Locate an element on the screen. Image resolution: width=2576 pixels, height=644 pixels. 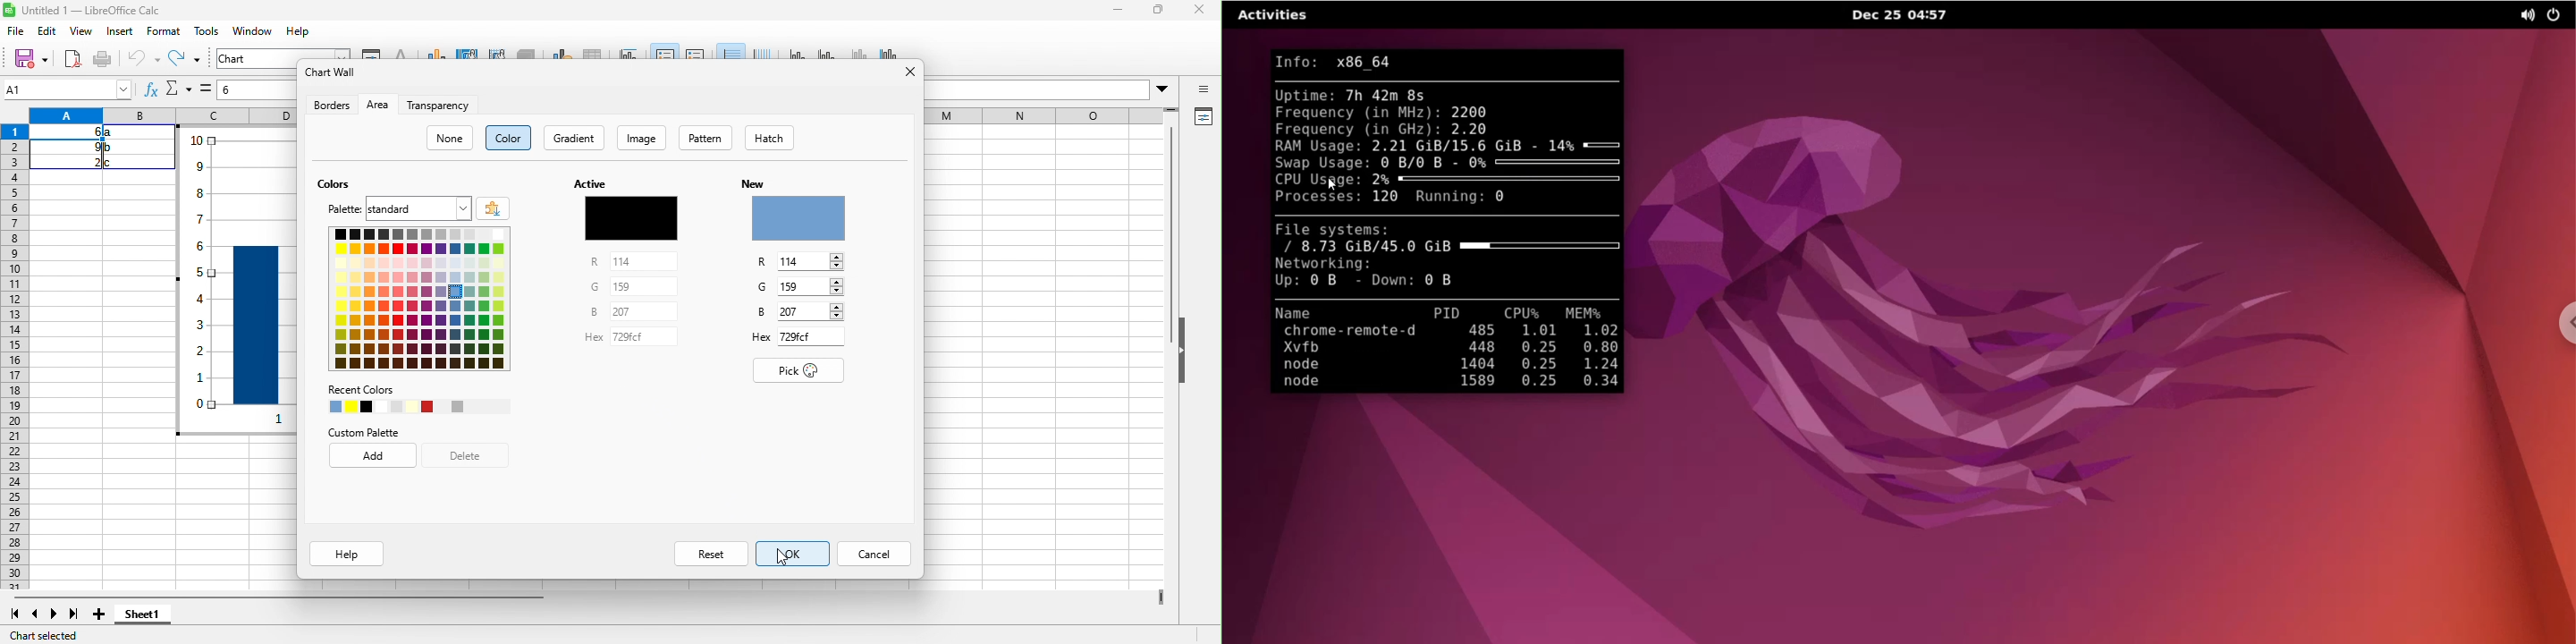
6 is located at coordinates (89, 131).